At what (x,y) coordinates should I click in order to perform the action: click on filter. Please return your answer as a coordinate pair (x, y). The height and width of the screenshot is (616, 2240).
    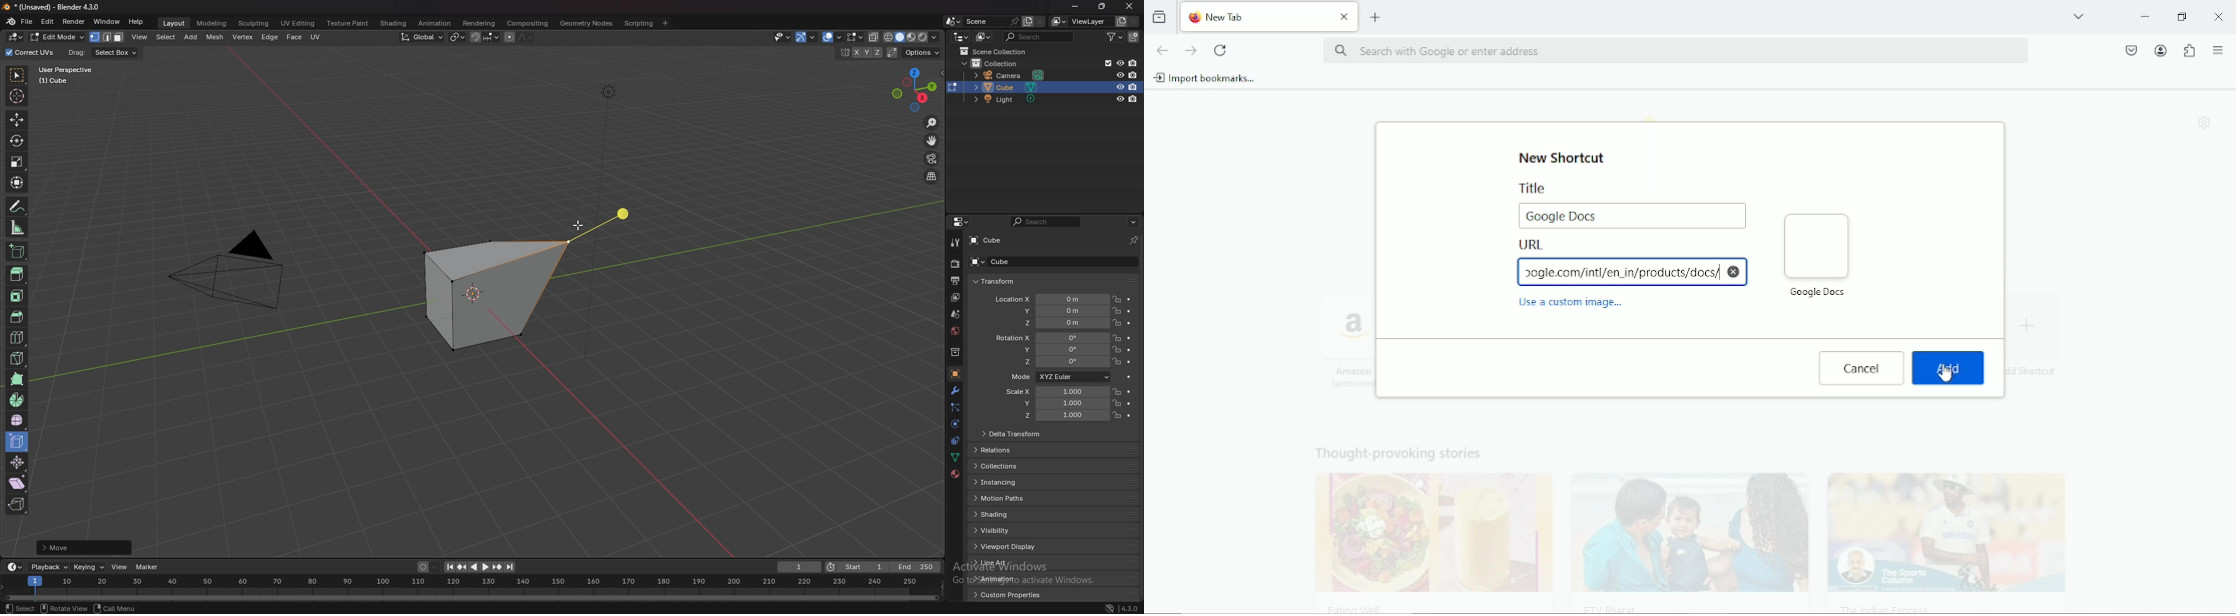
    Looking at the image, I should click on (1117, 36).